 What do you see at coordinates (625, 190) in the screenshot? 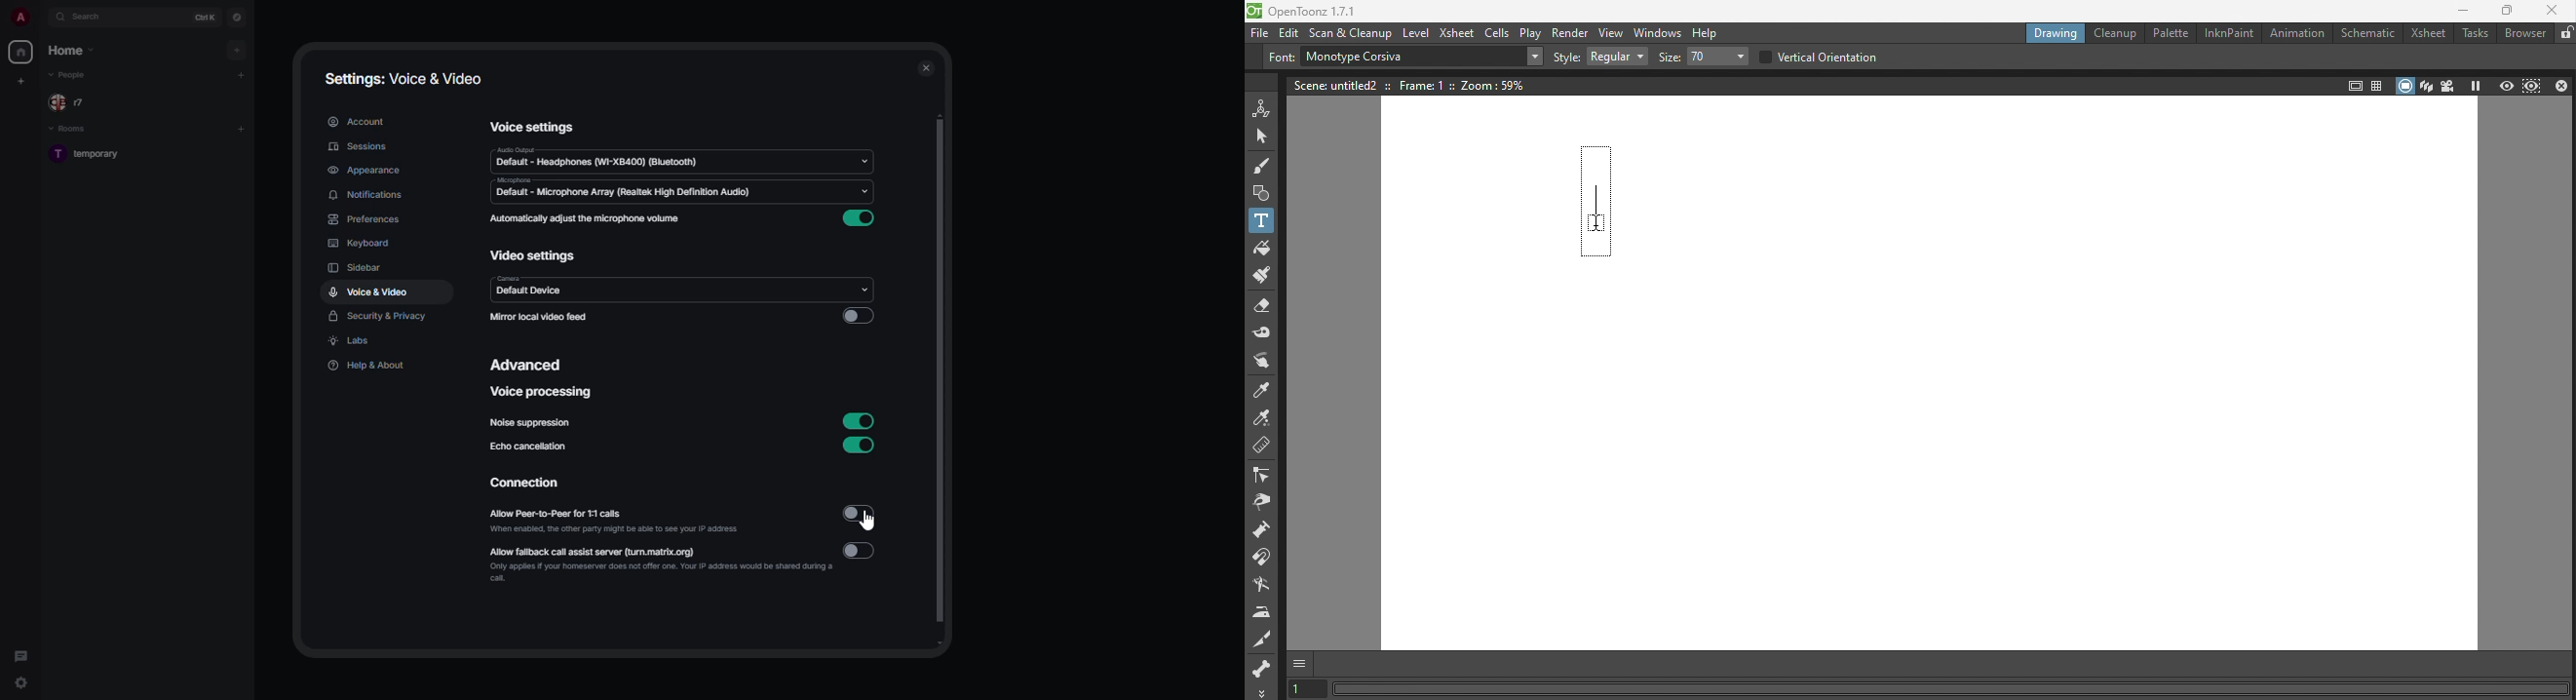
I see `microphone default` at bounding box center [625, 190].